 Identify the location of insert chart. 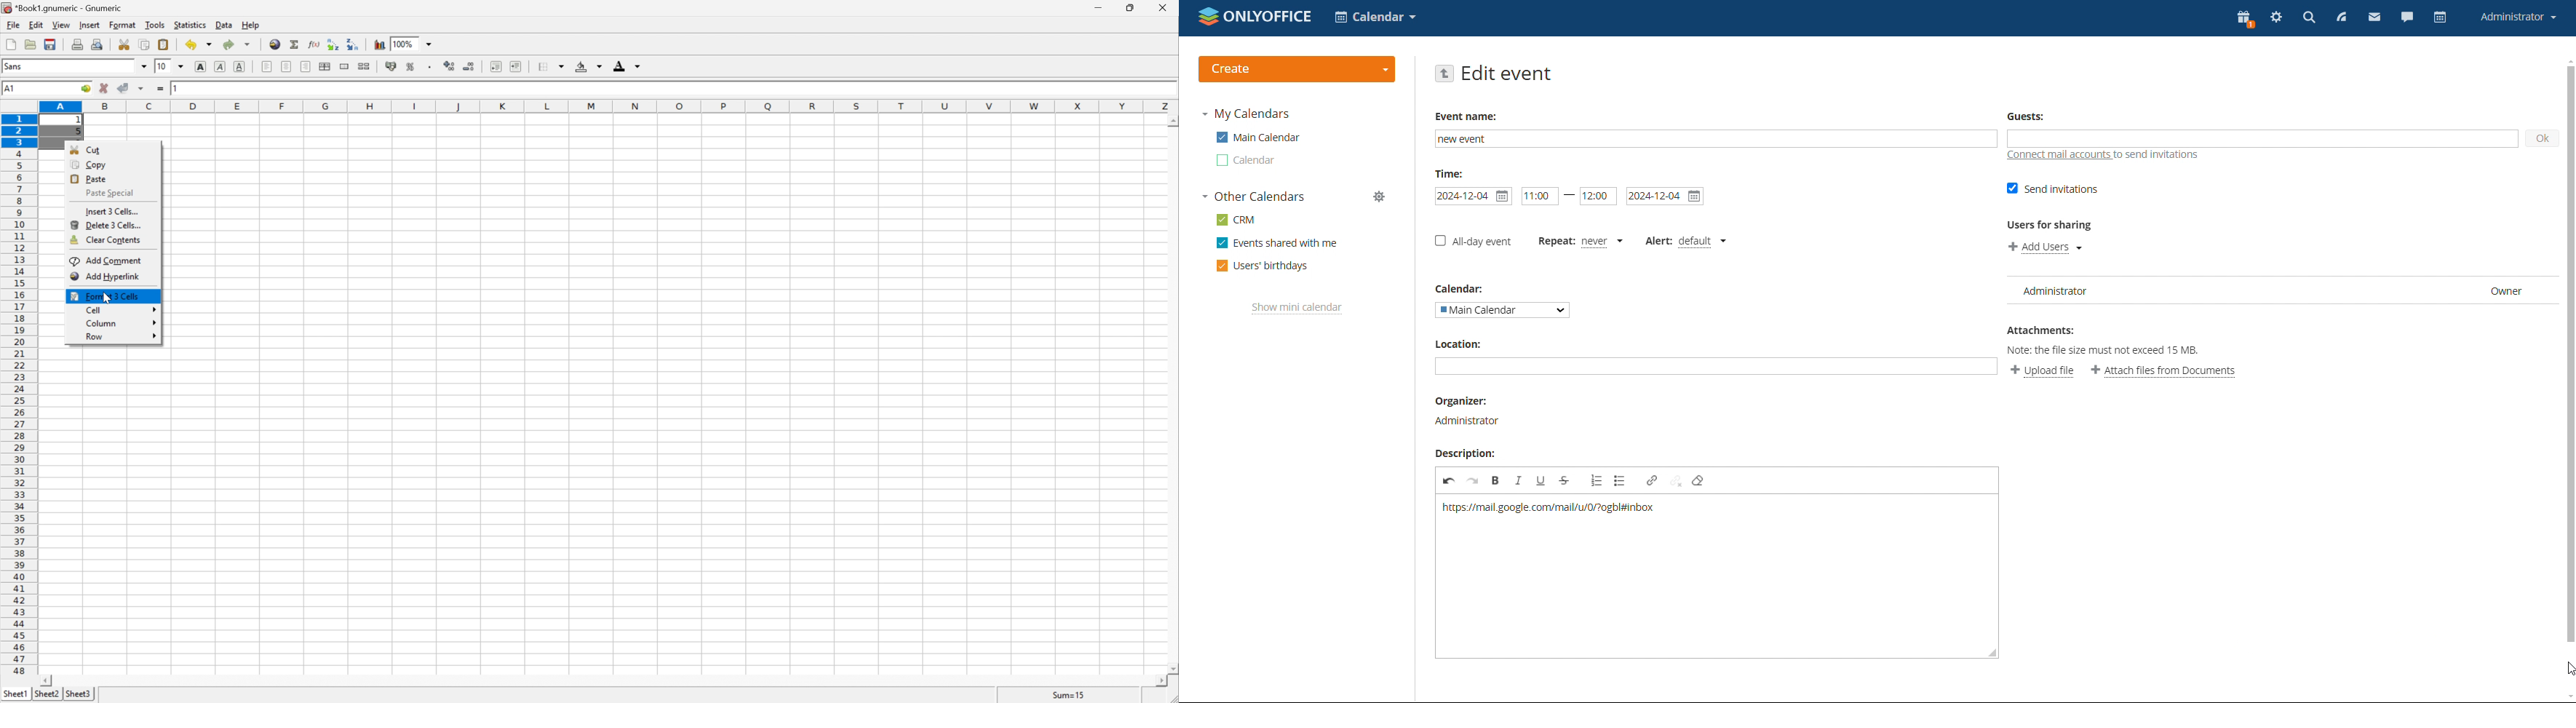
(379, 43).